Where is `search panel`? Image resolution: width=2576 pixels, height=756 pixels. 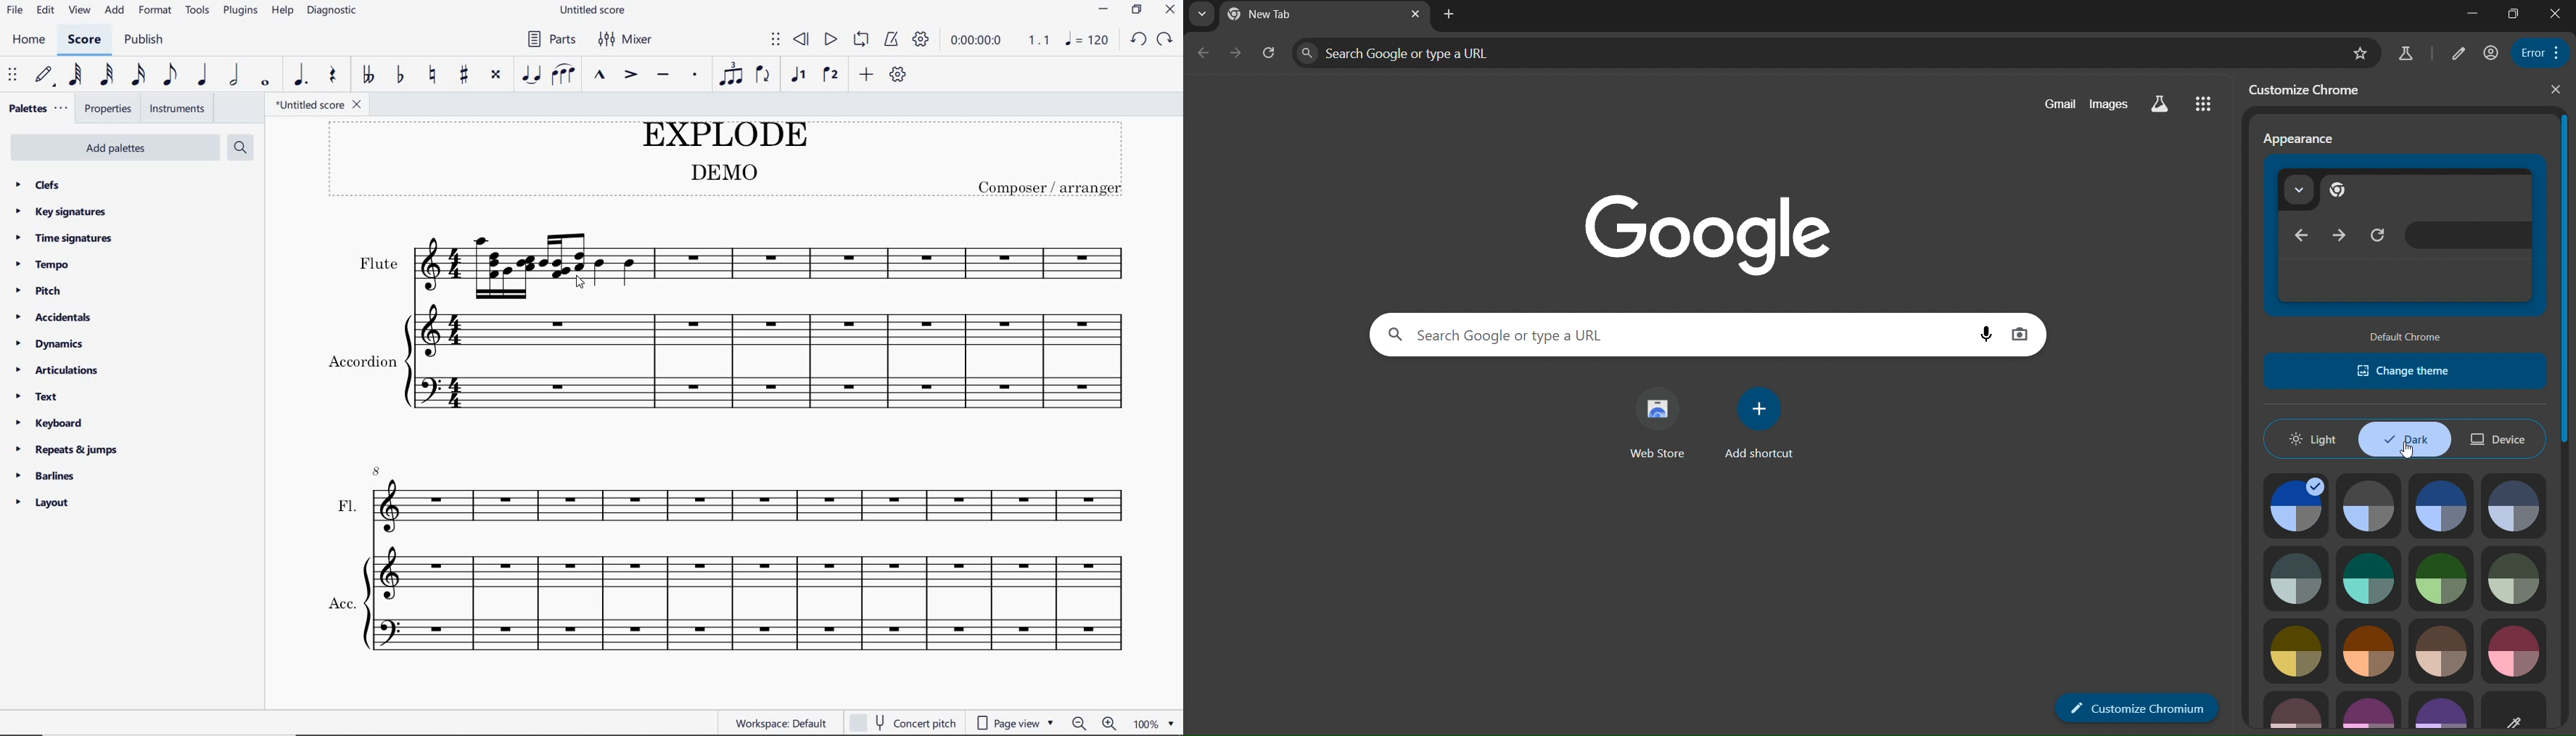 search panel is located at coordinates (1671, 334).